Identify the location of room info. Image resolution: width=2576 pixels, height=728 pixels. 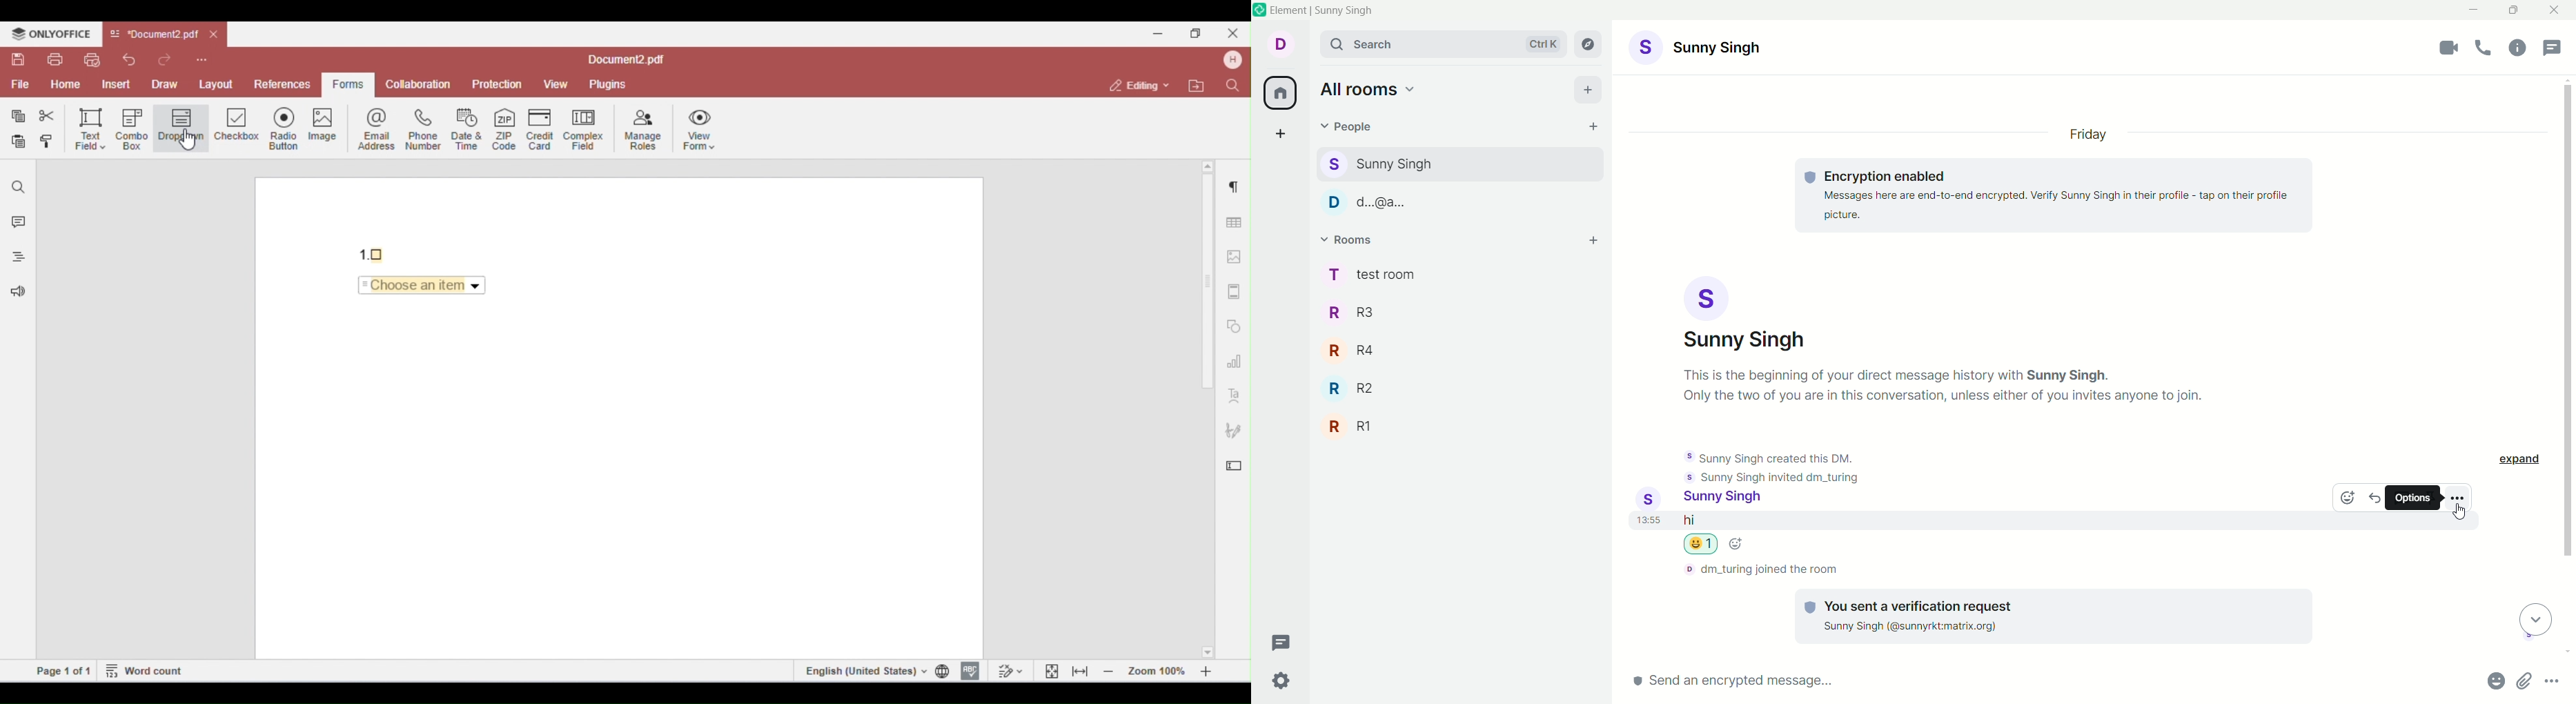
(2521, 48).